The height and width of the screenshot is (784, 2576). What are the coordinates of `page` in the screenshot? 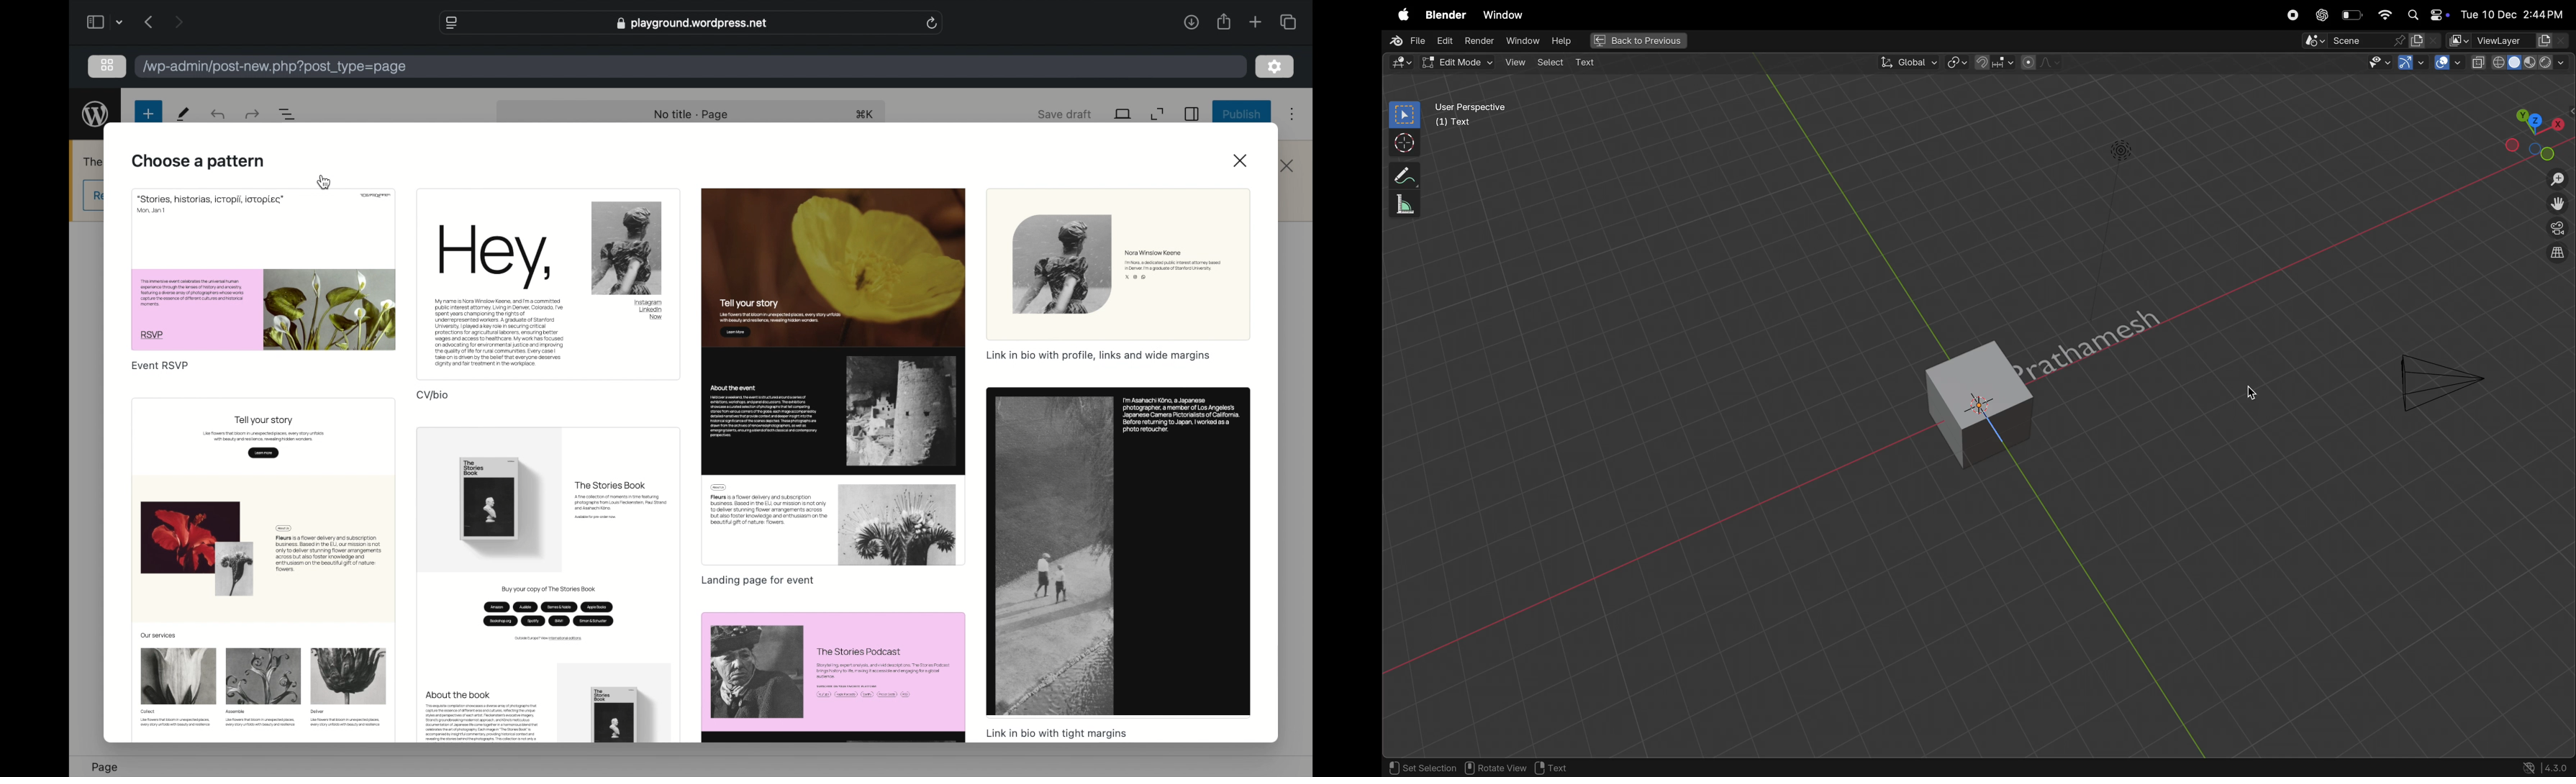 It's located at (108, 768).